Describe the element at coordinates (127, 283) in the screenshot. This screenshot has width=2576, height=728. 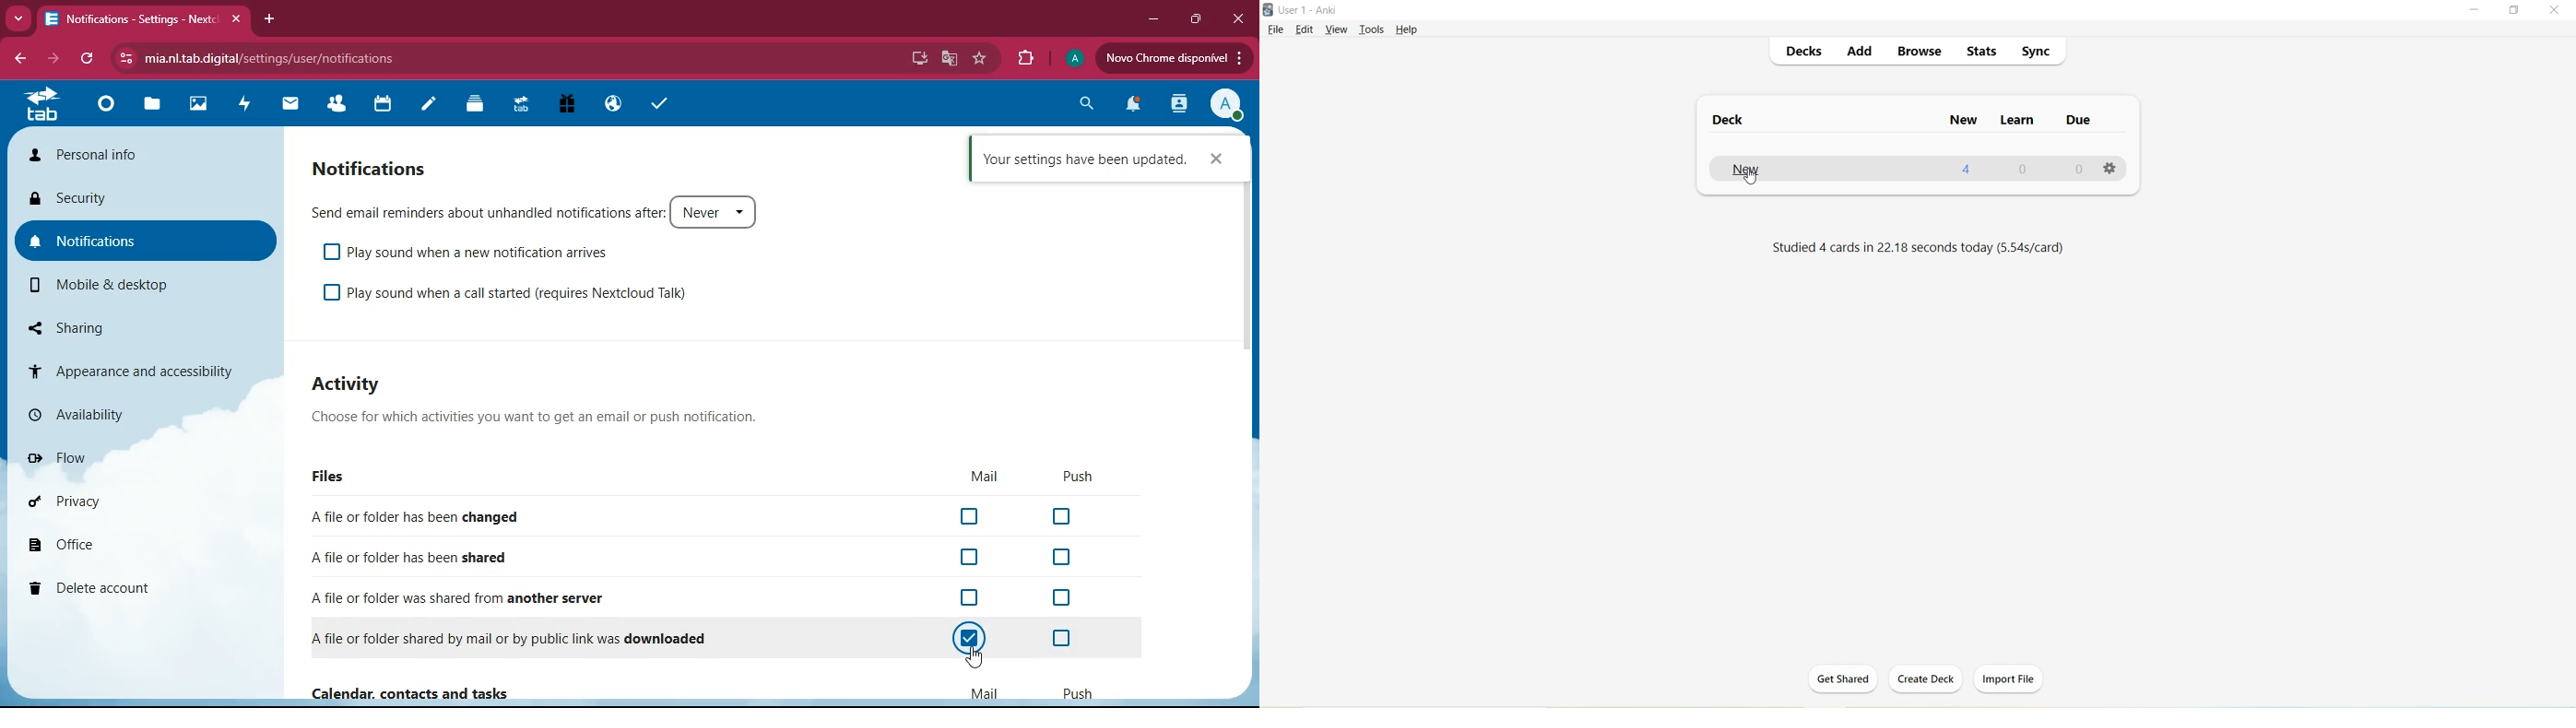
I see `mobile` at that location.